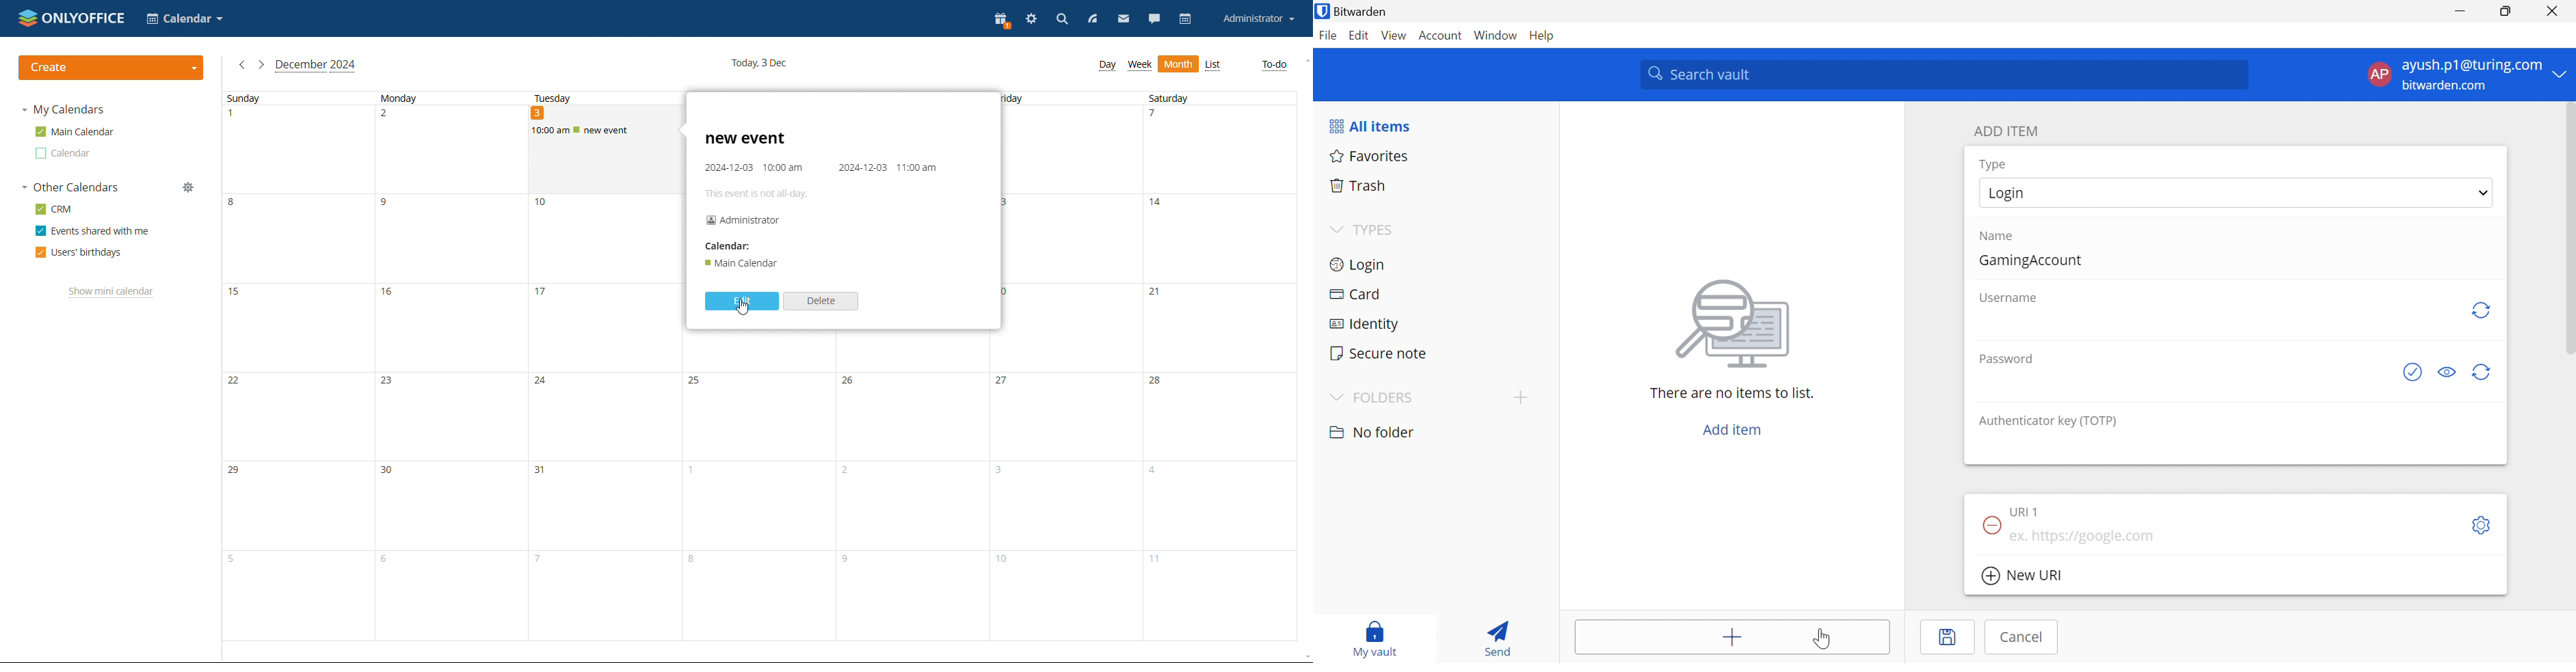  I want to click on 6, so click(449, 595).